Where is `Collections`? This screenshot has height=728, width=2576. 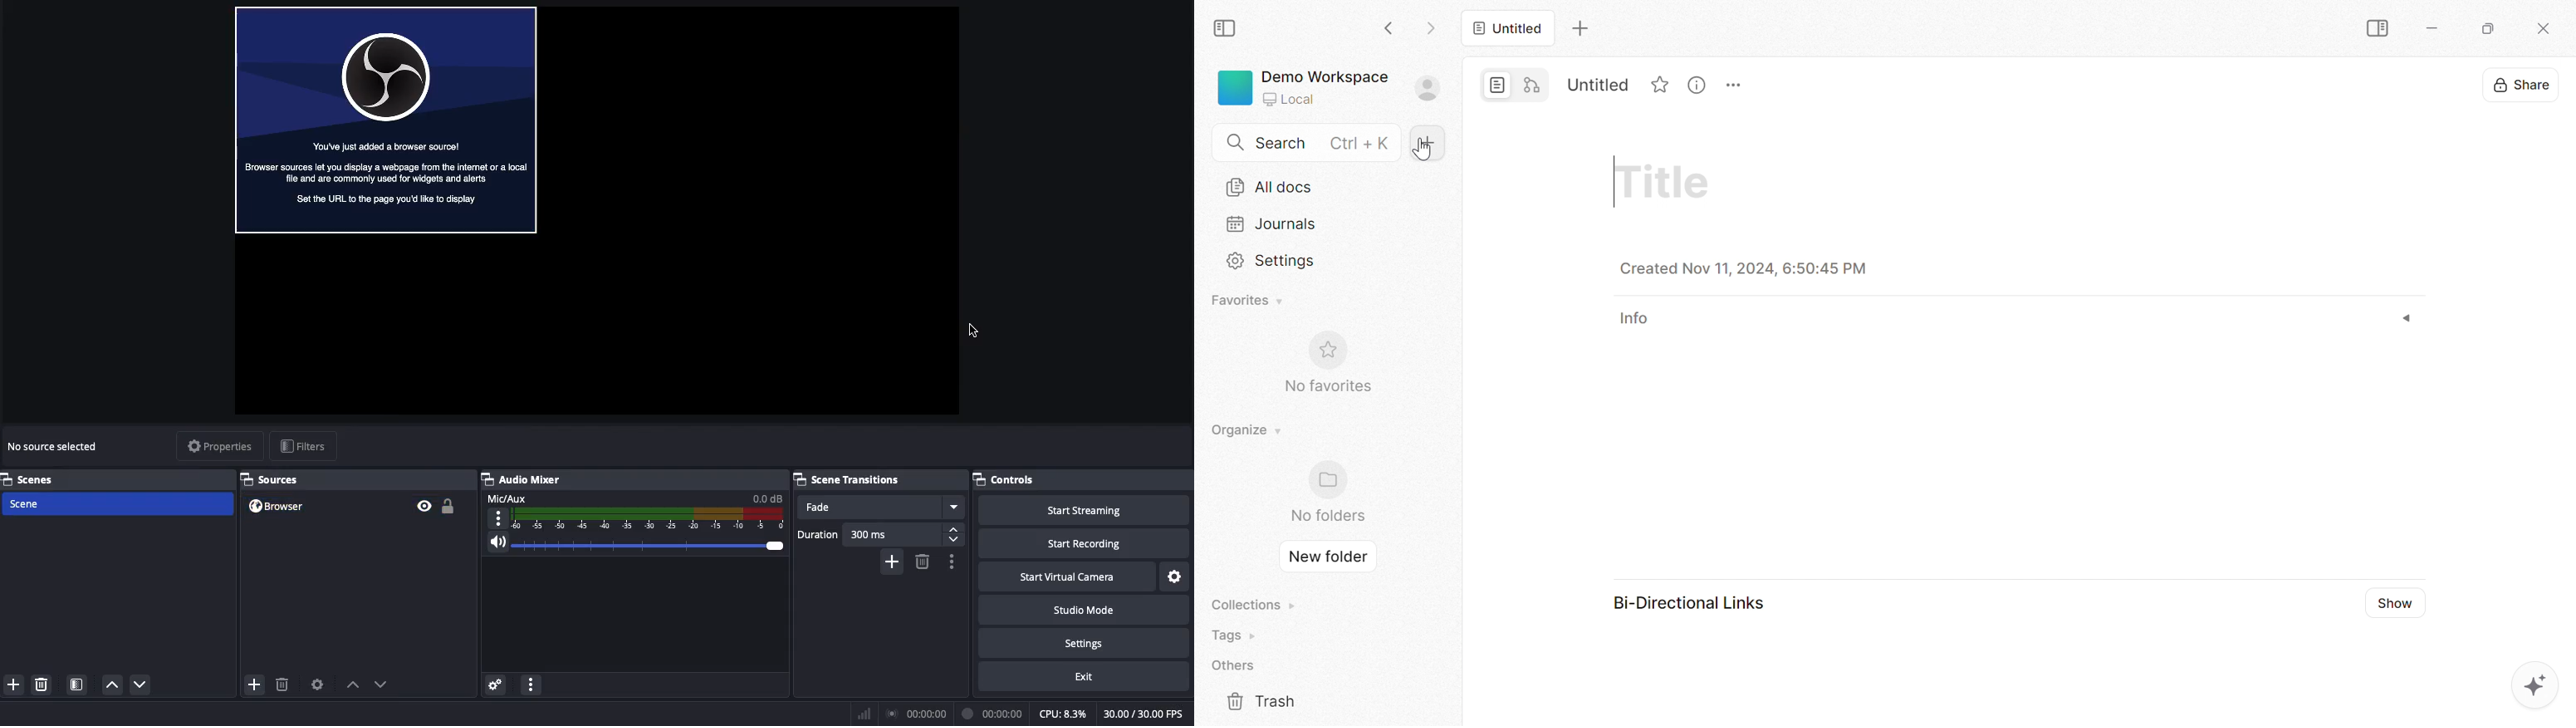 Collections is located at coordinates (1255, 605).